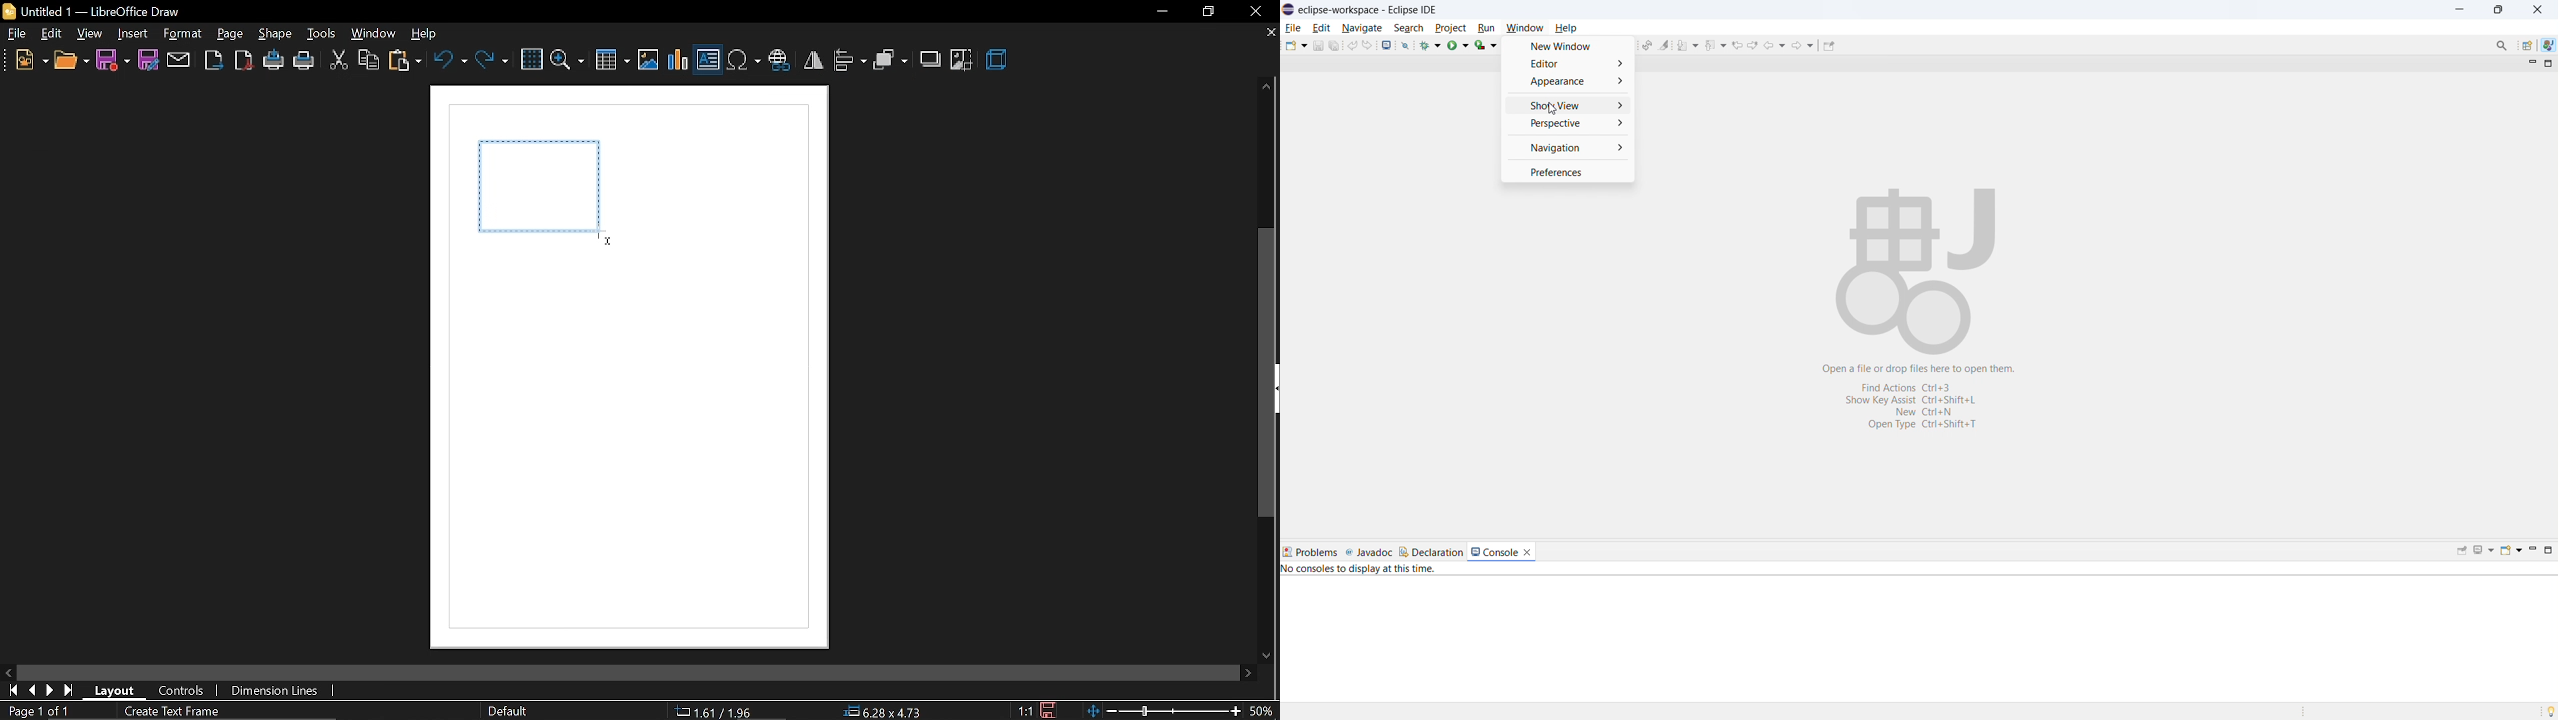 The width and height of the screenshot is (2576, 728). What do you see at coordinates (721, 711) in the screenshot?
I see `co-ordinate` at bounding box center [721, 711].